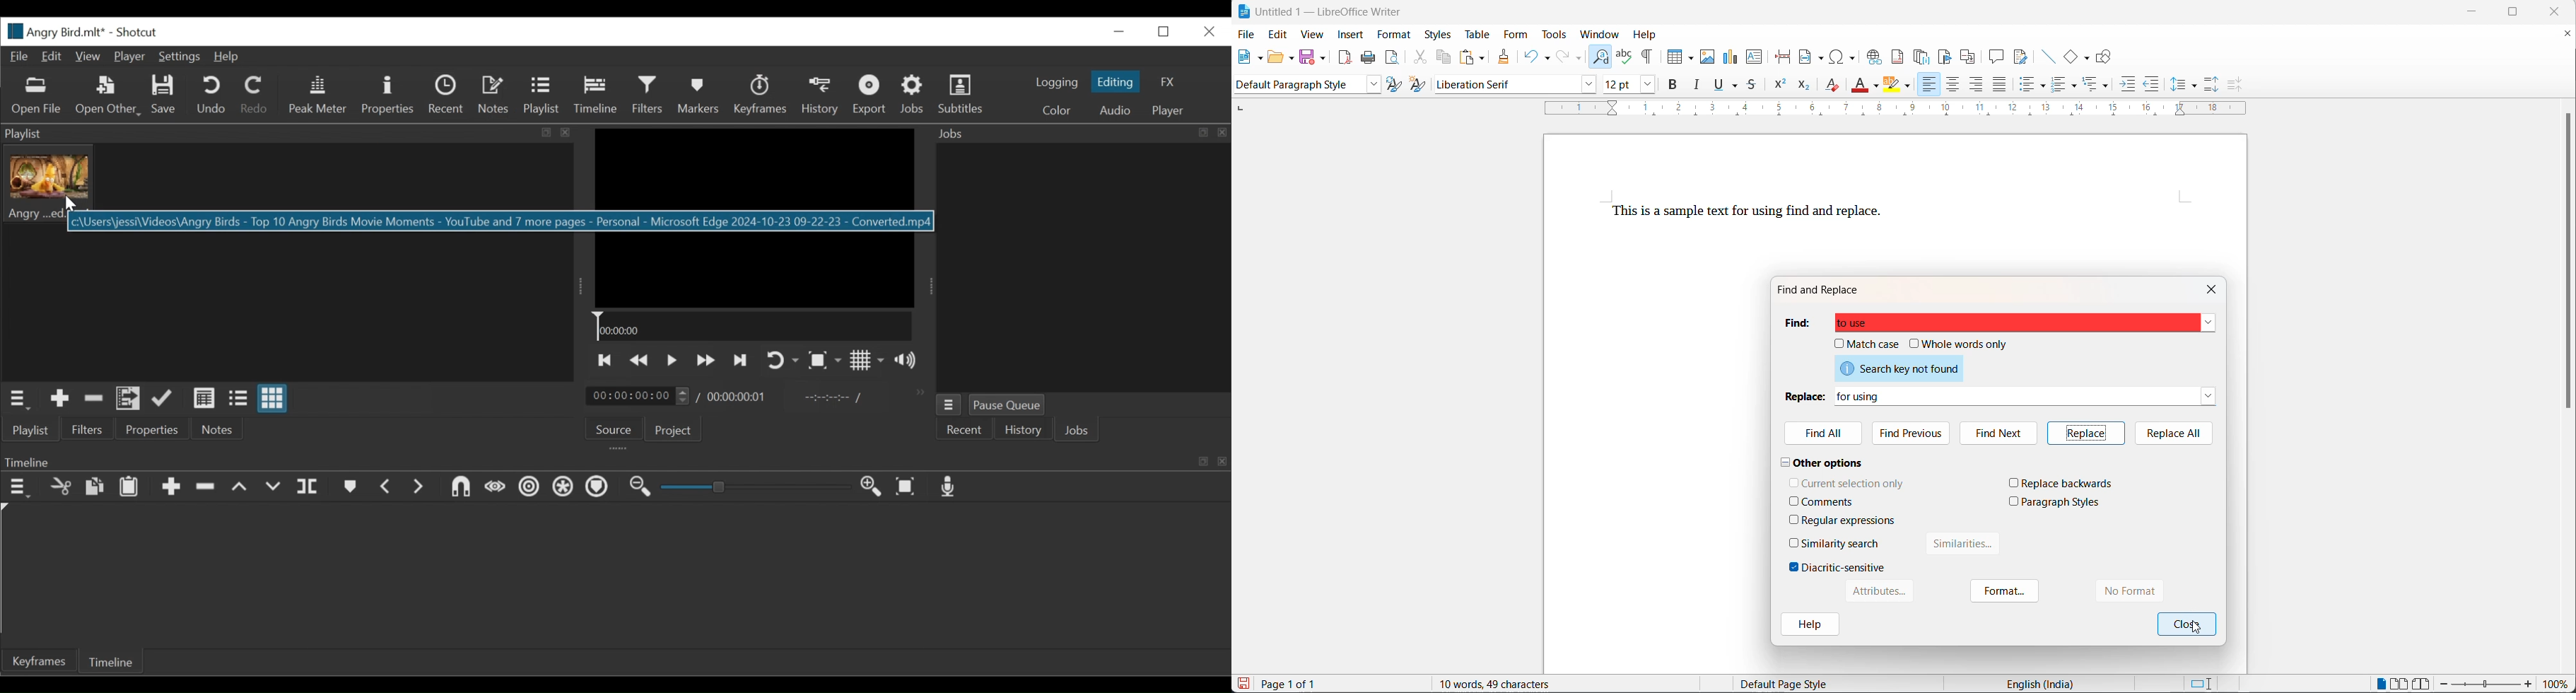 The width and height of the screenshot is (2576, 700). Describe the element at coordinates (915, 94) in the screenshot. I see `Jobs` at that location.